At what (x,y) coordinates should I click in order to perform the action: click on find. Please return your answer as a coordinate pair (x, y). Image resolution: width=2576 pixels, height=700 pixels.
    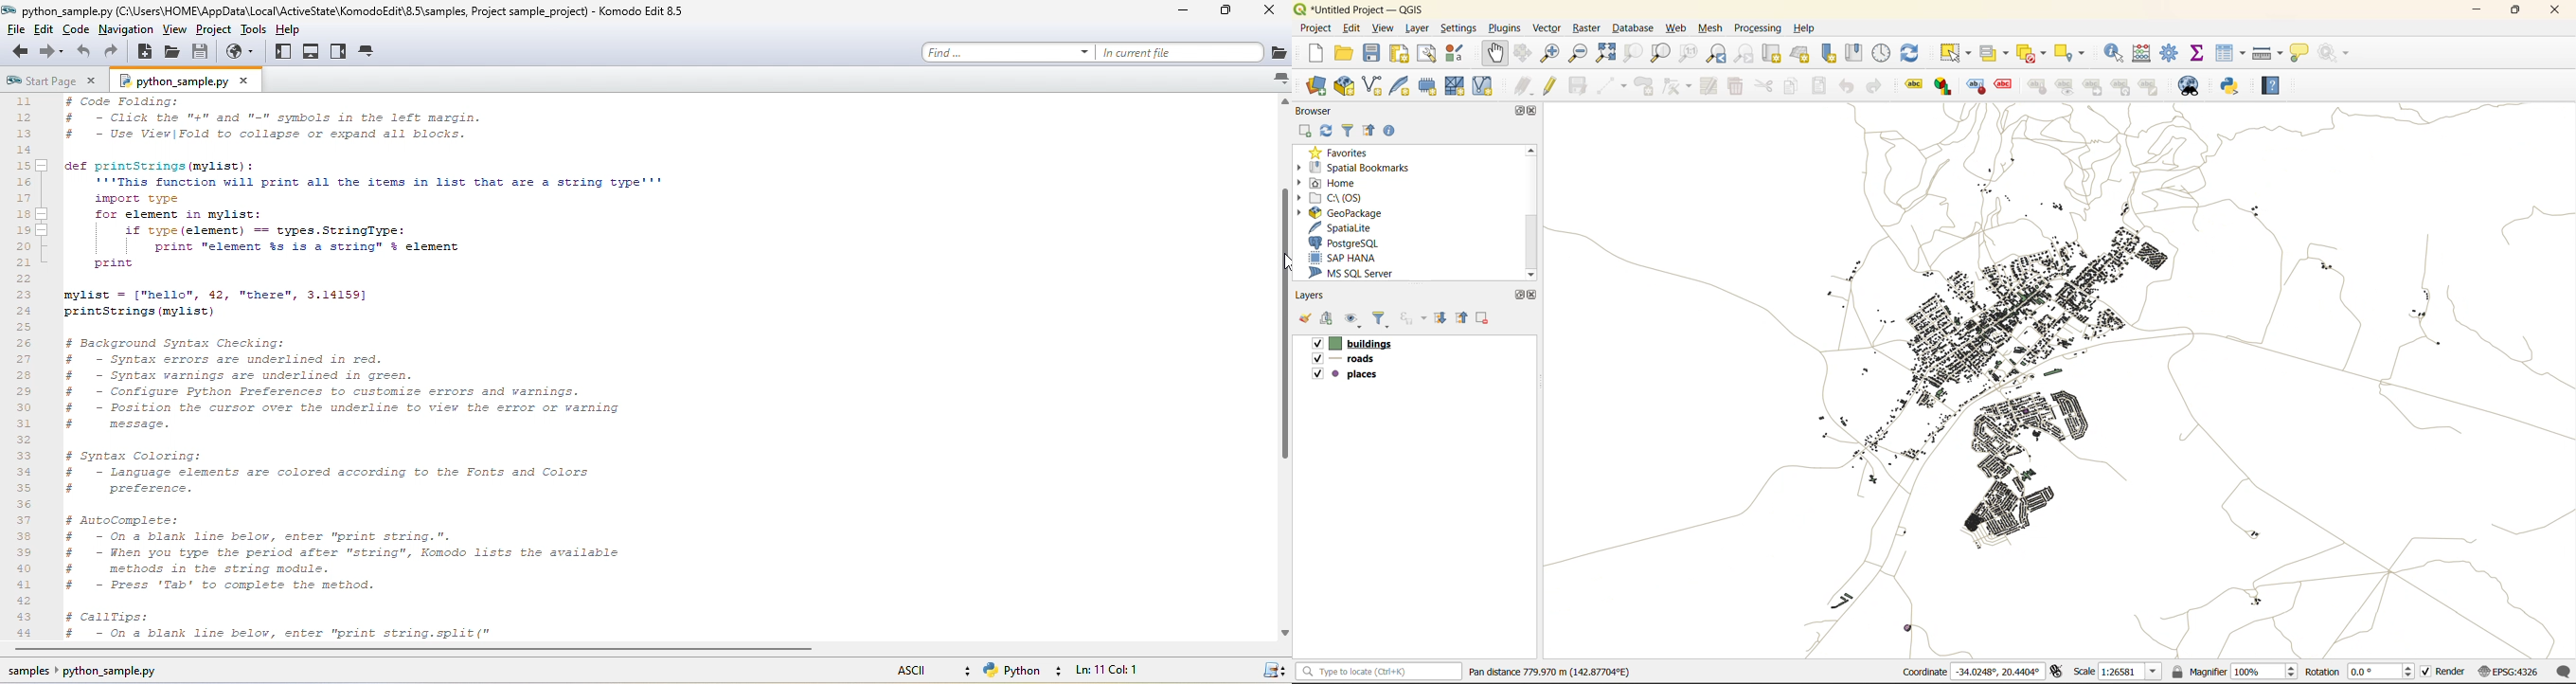
    Looking at the image, I should click on (1003, 53).